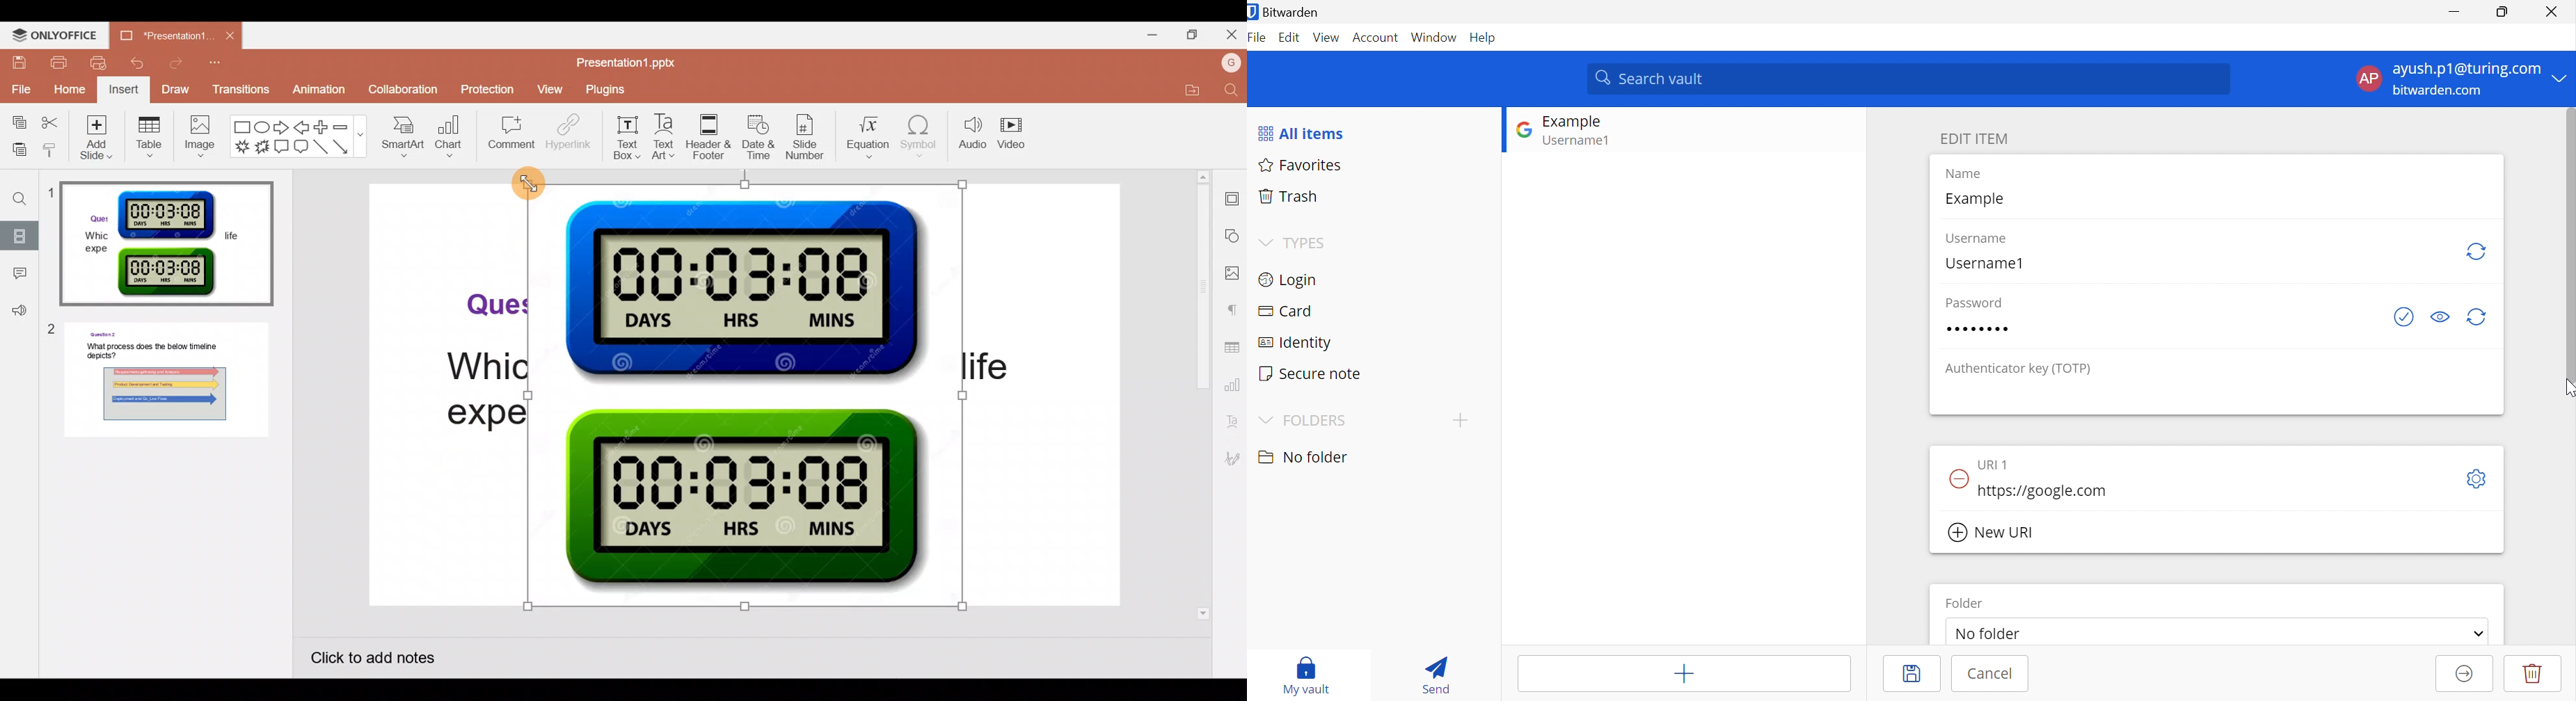  What do you see at coordinates (312, 88) in the screenshot?
I see `Animation` at bounding box center [312, 88].